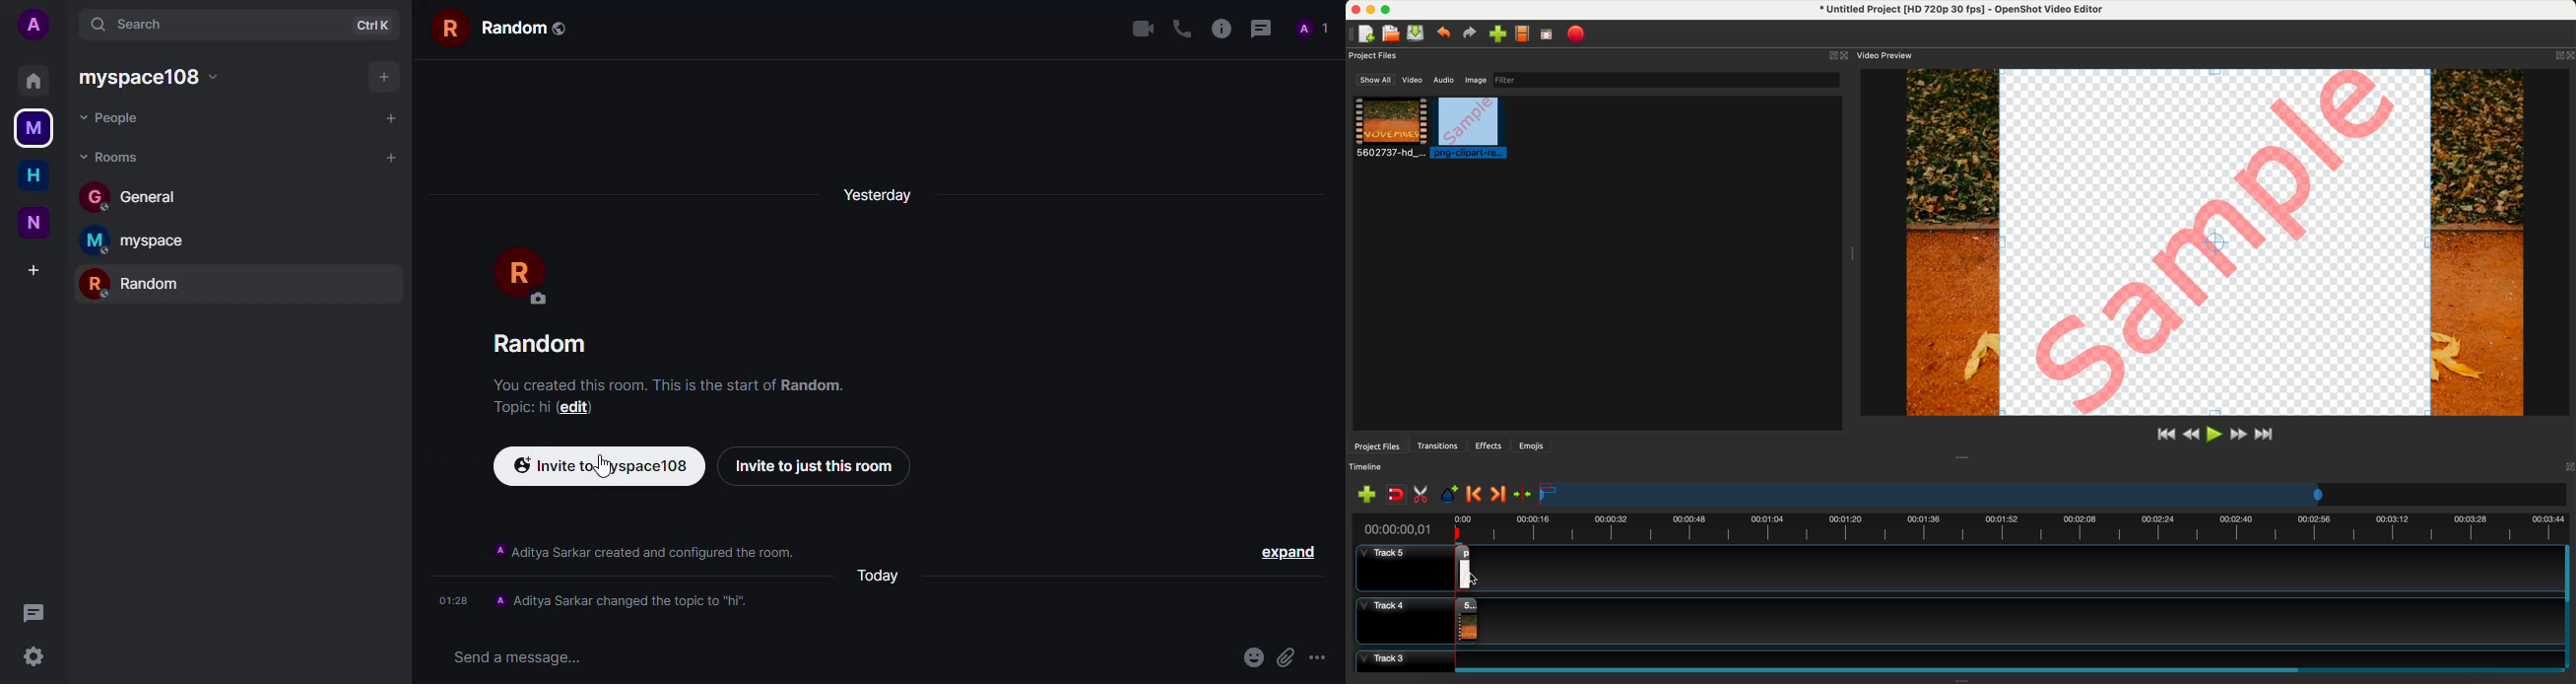  Describe the element at coordinates (673, 382) in the screenshot. I see `info` at that location.